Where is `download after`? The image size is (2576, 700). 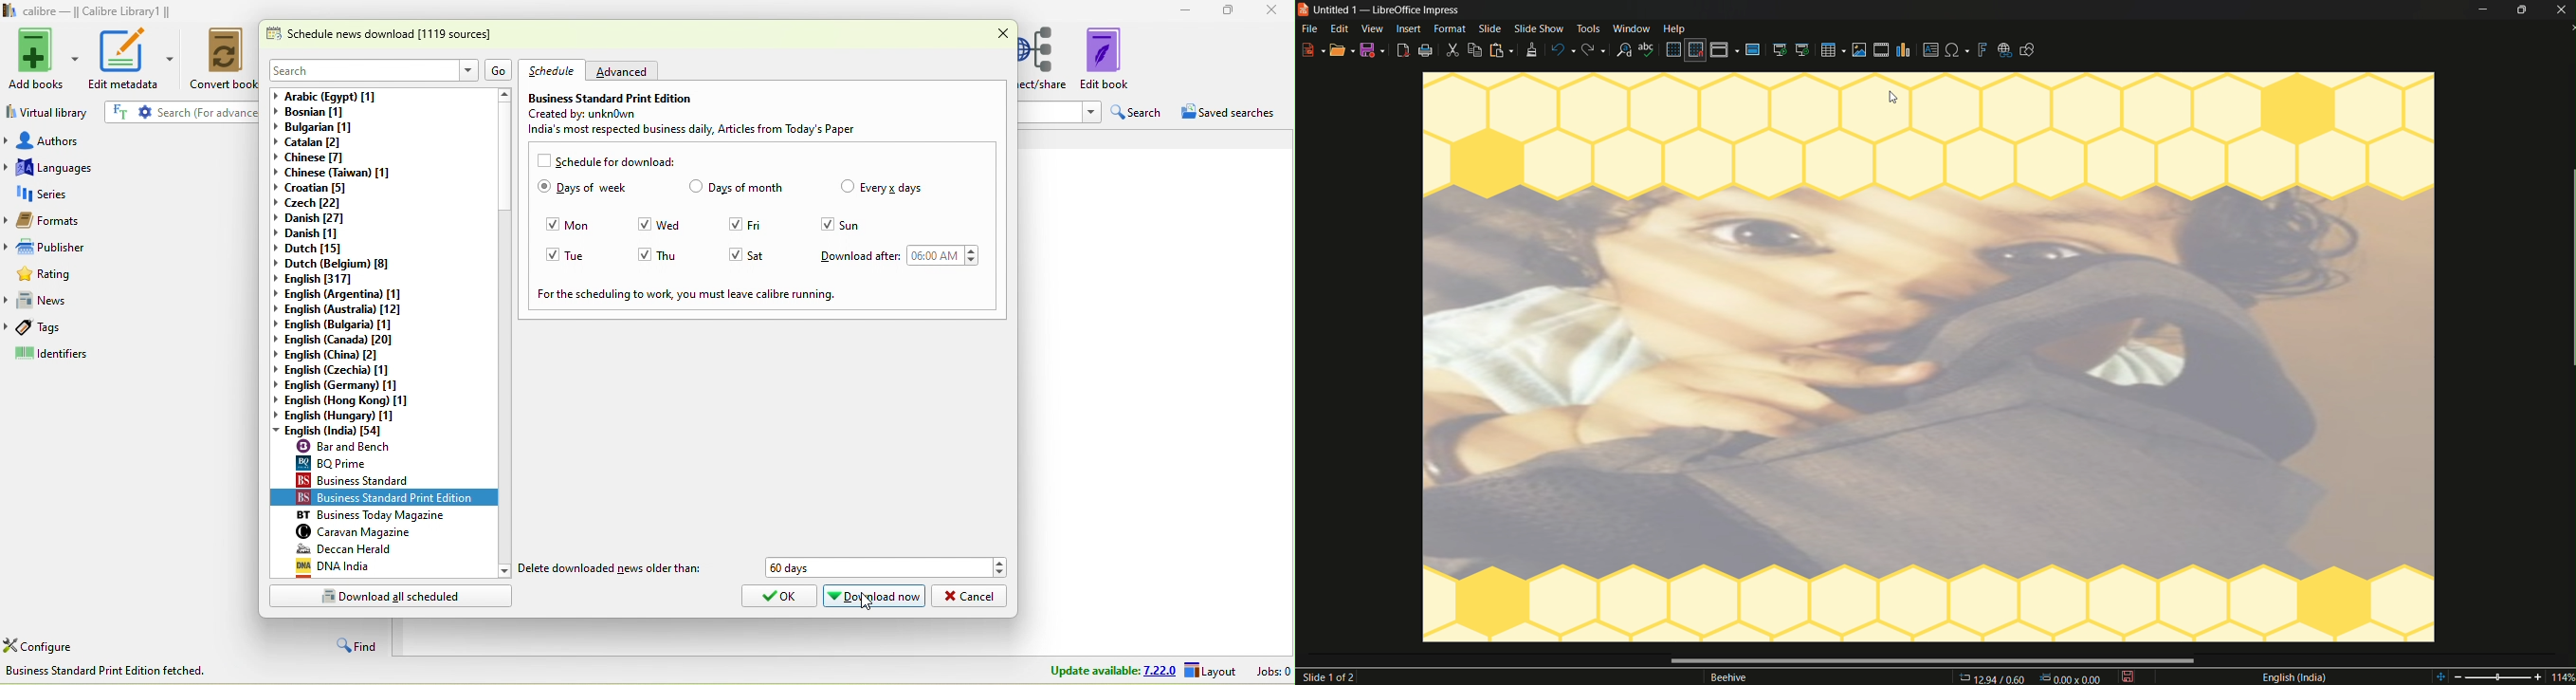 download after is located at coordinates (860, 255).